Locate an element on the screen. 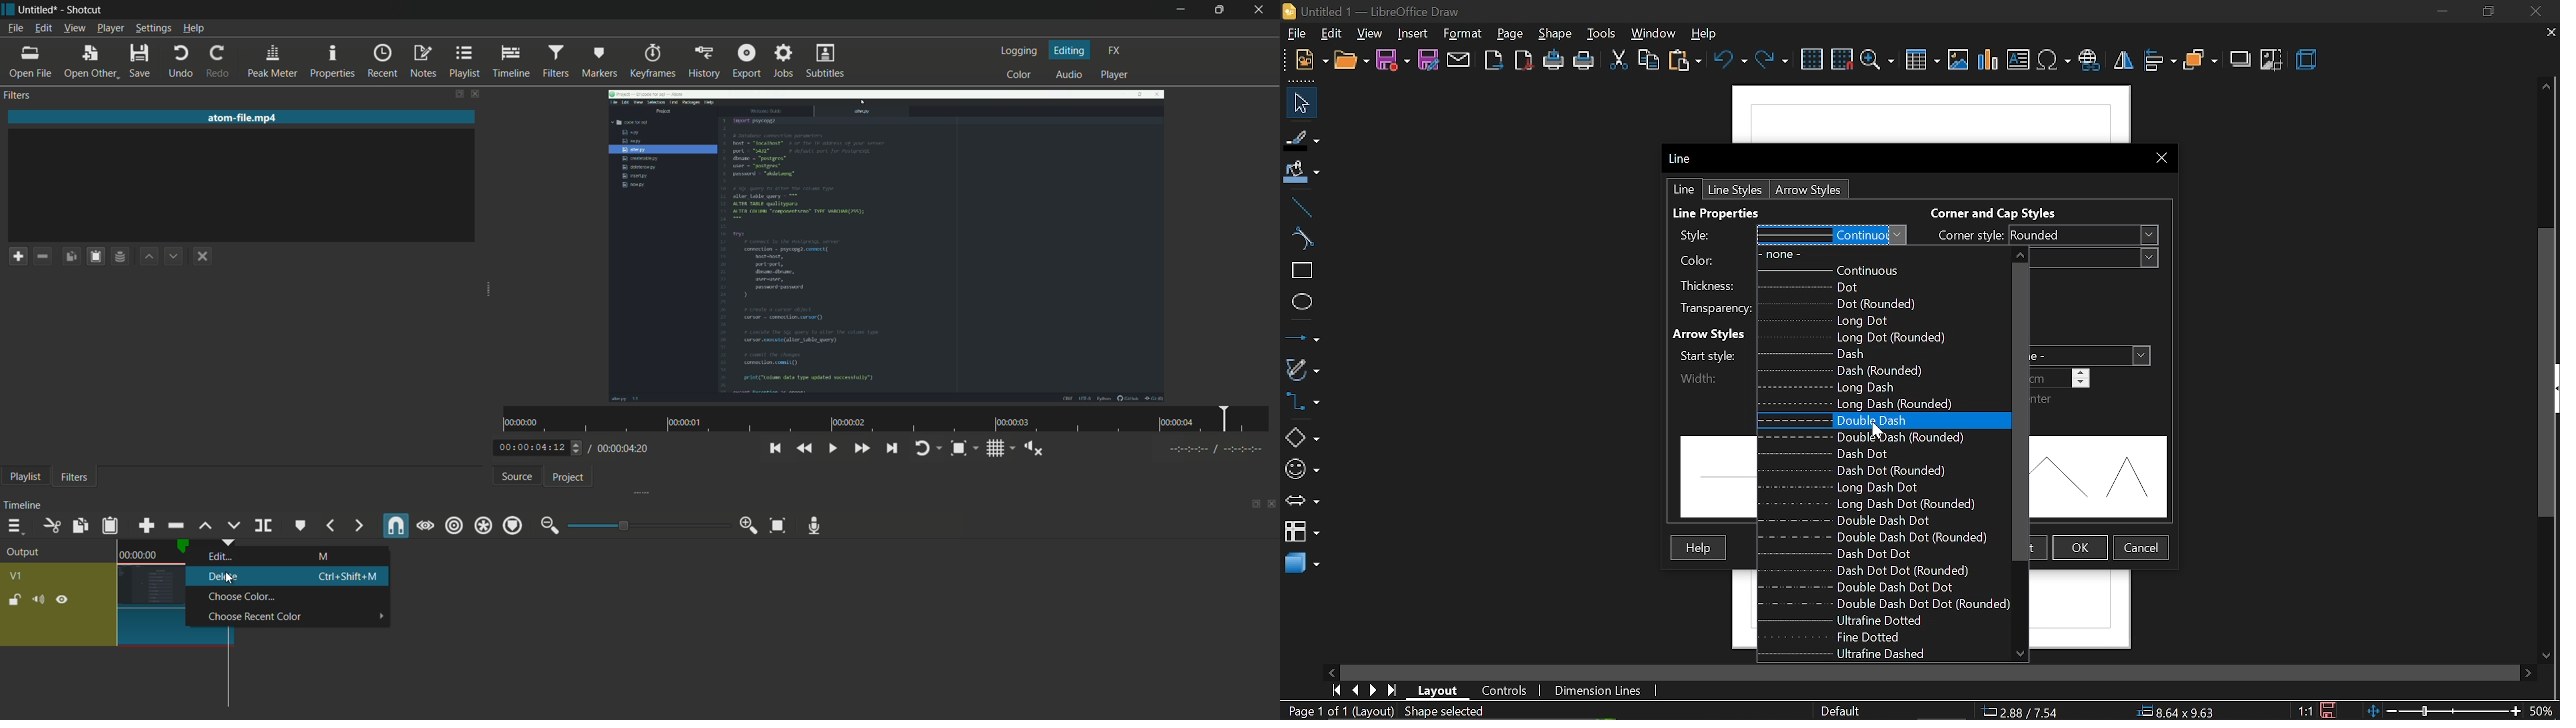 Image resolution: width=2576 pixels, height=728 pixels. maximize is located at coordinates (1222, 10).